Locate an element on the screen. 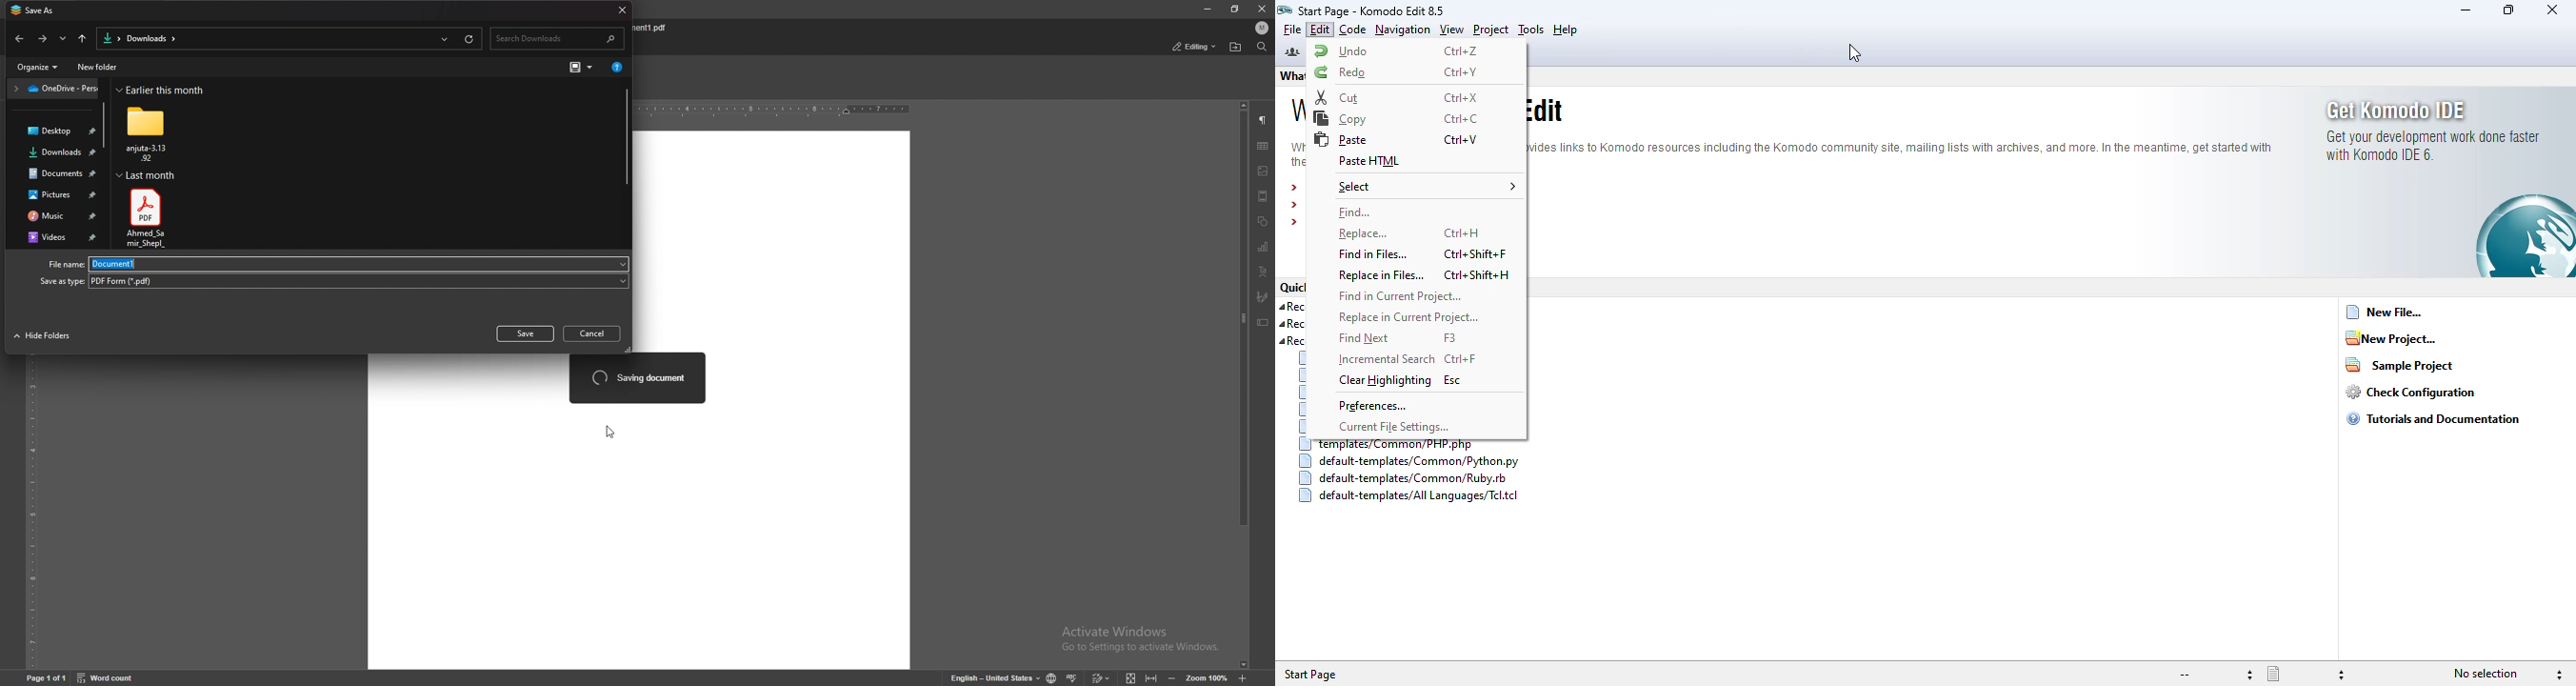 Image resolution: width=2576 pixels, height=700 pixels. videos is located at coordinates (58, 238).